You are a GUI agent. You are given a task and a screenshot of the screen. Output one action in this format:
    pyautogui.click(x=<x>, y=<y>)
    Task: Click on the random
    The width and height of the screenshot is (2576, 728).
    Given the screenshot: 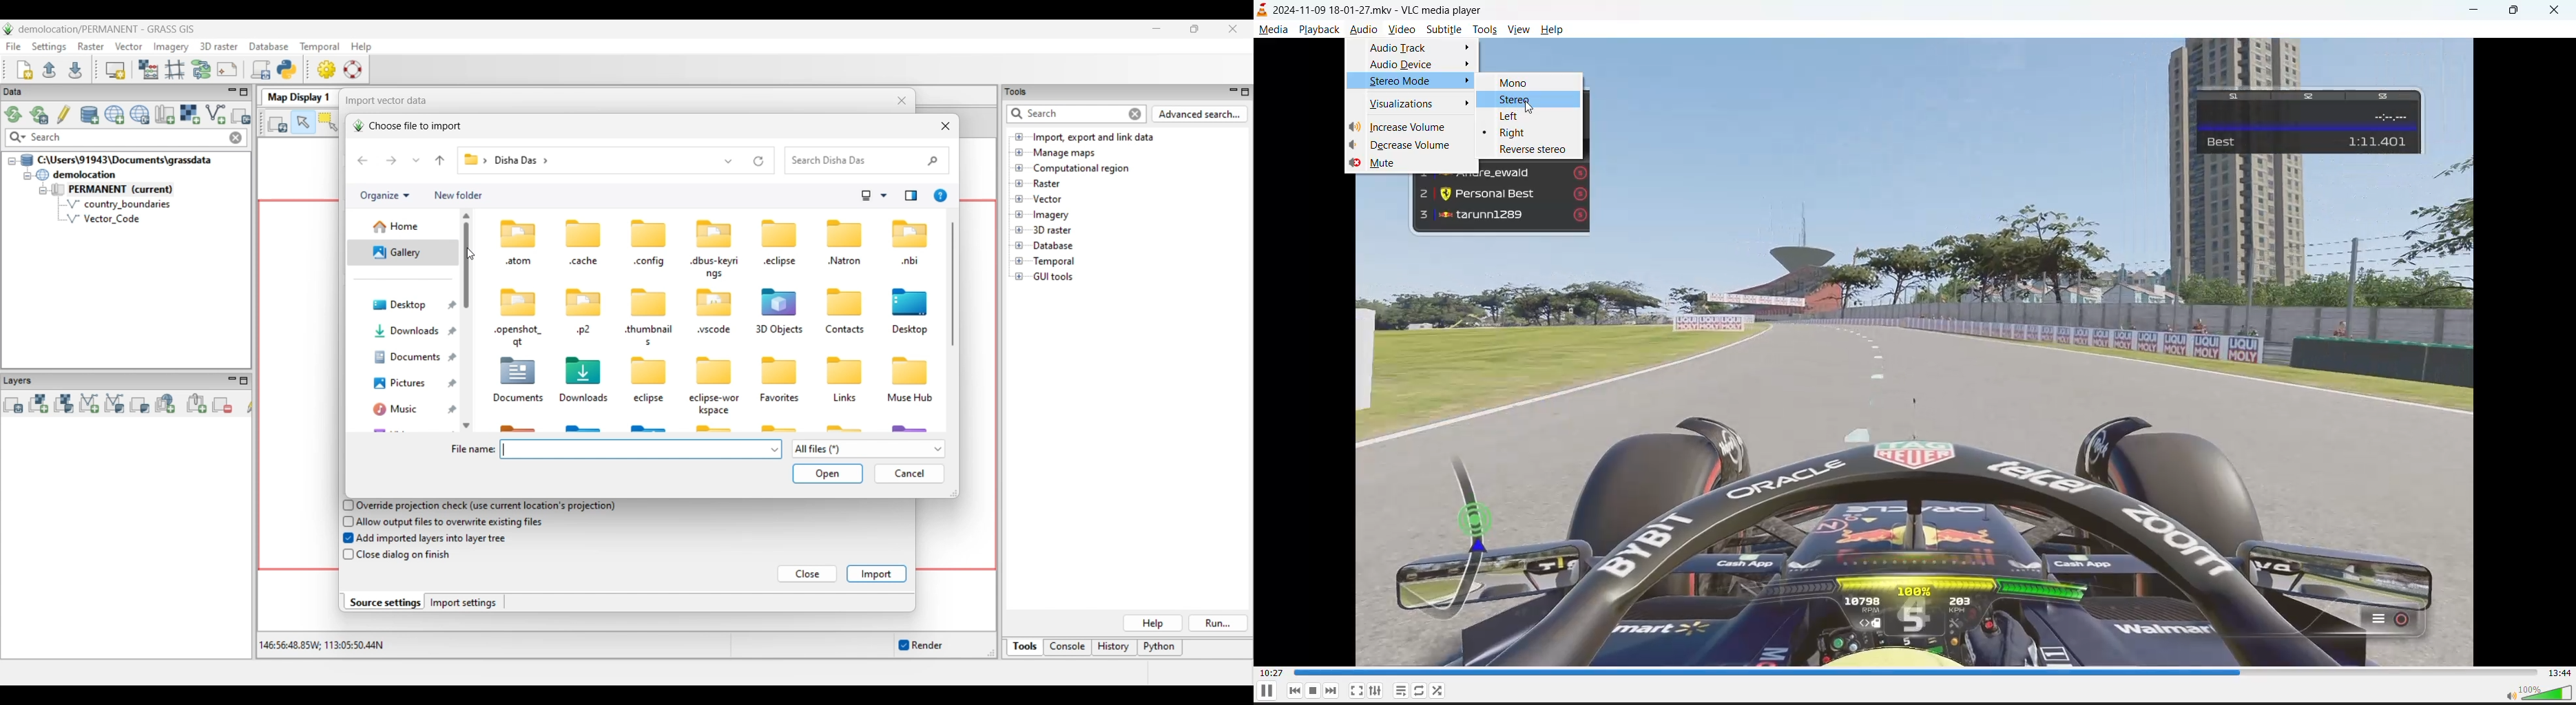 What is the action you would take?
    pyautogui.click(x=1442, y=691)
    